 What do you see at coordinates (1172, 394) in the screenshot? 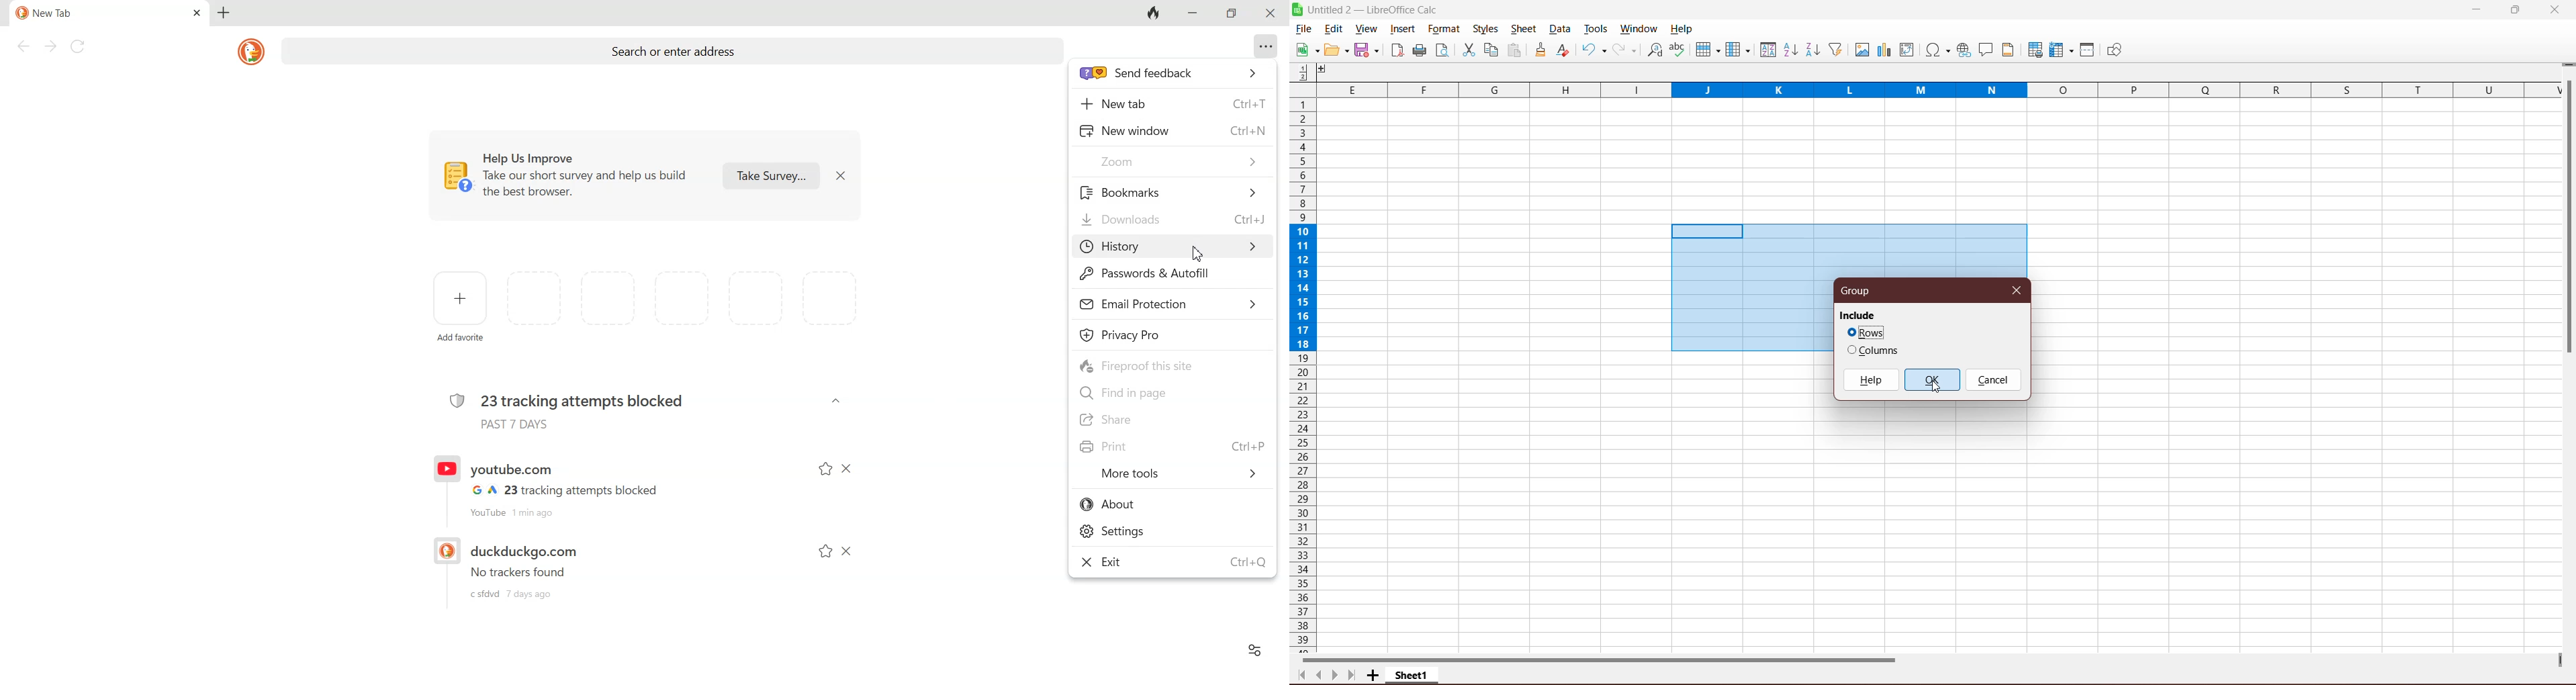
I see `Find in page` at bounding box center [1172, 394].